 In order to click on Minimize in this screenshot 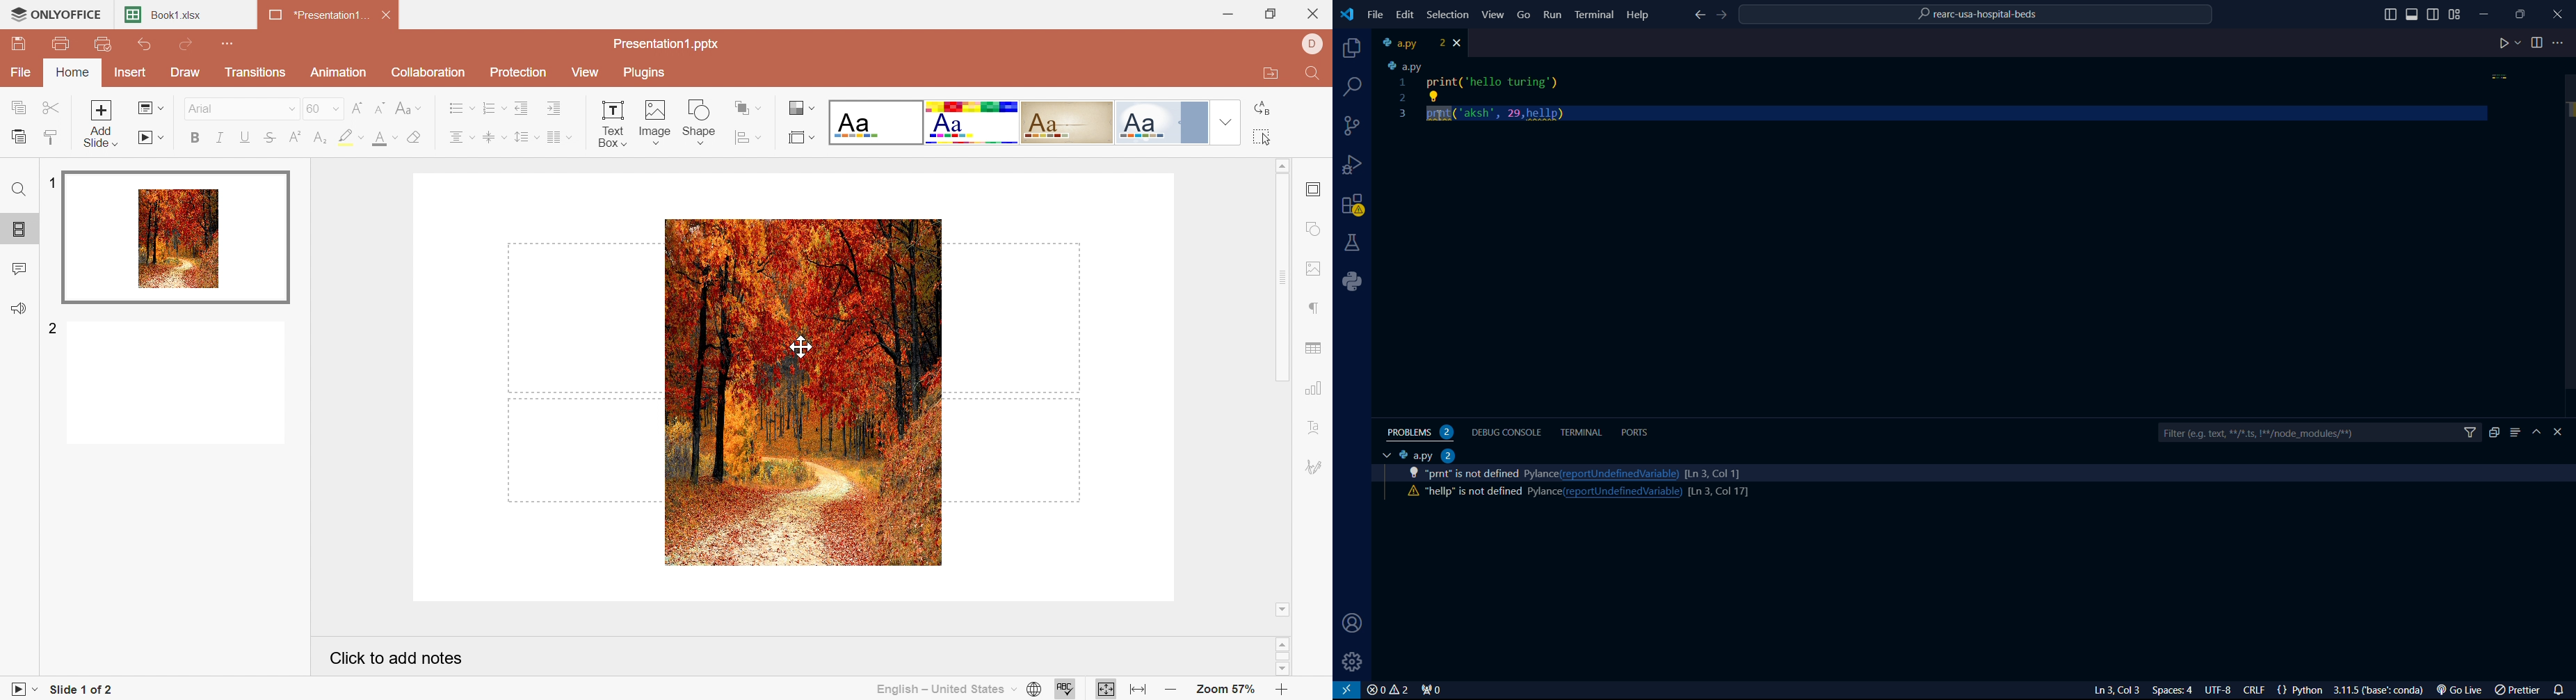, I will do `click(1222, 13)`.